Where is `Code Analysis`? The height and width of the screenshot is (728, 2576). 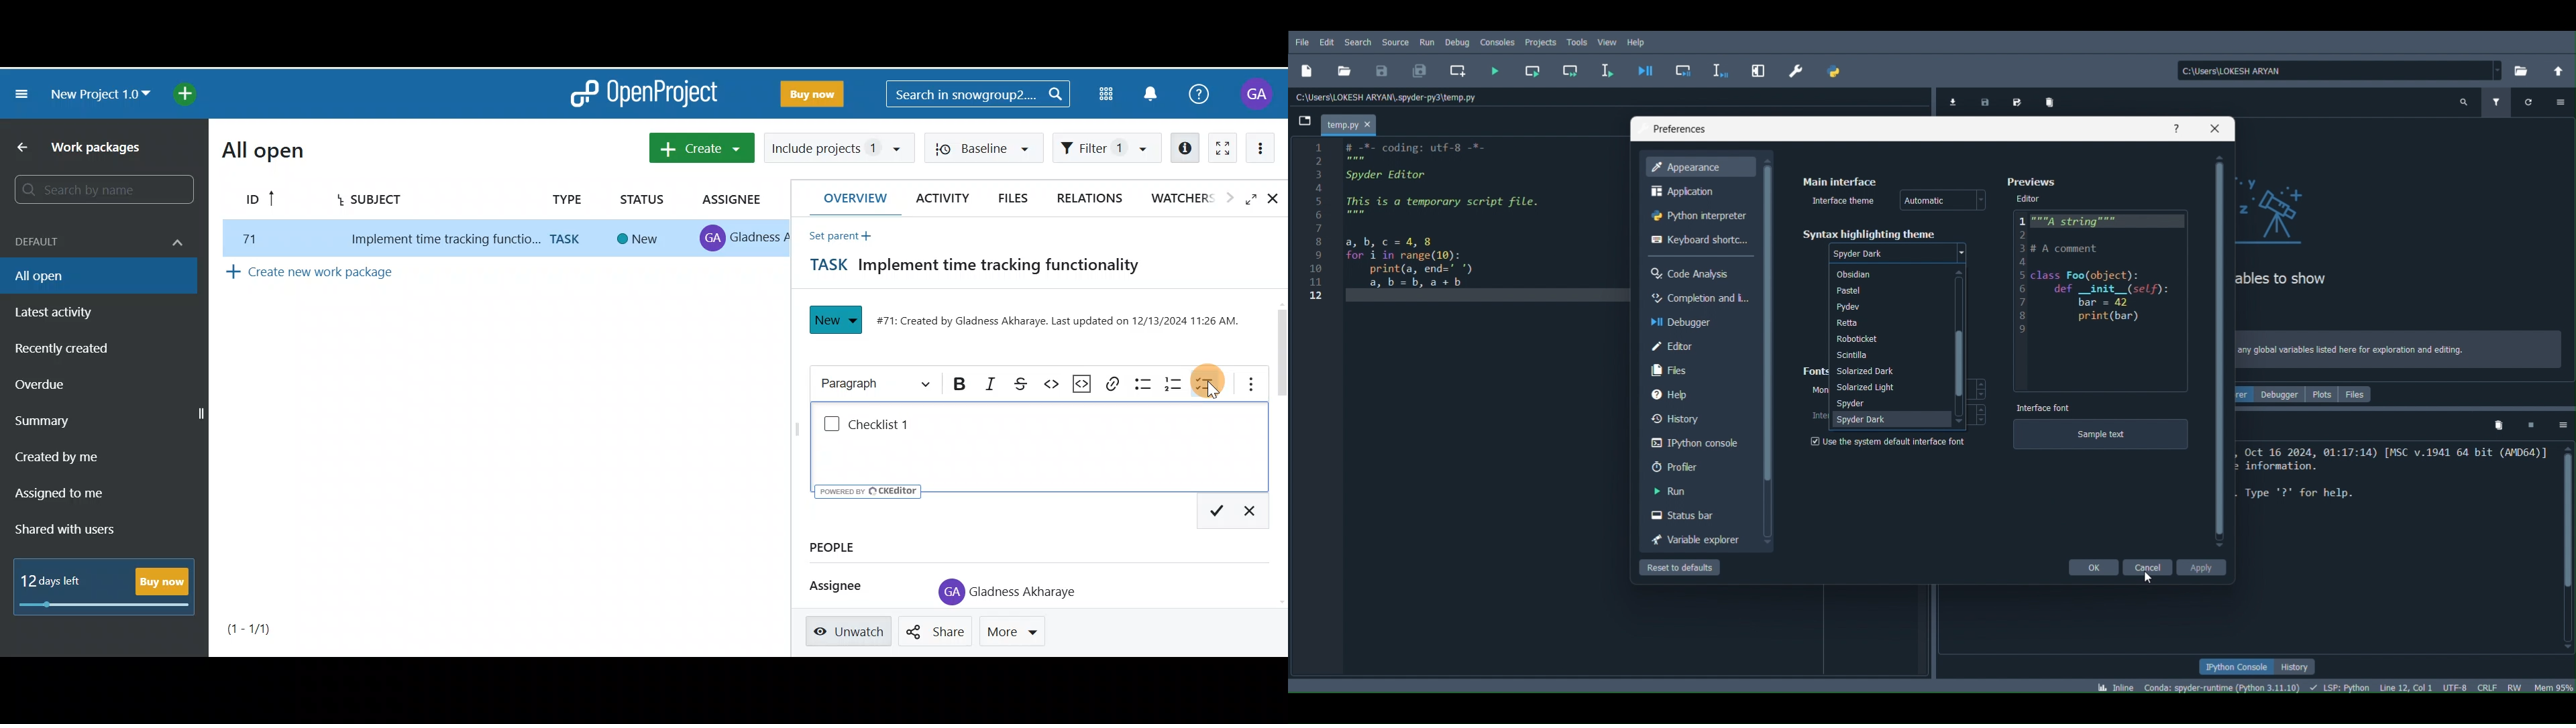
Code Analysis is located at coordinates (1693, 274).